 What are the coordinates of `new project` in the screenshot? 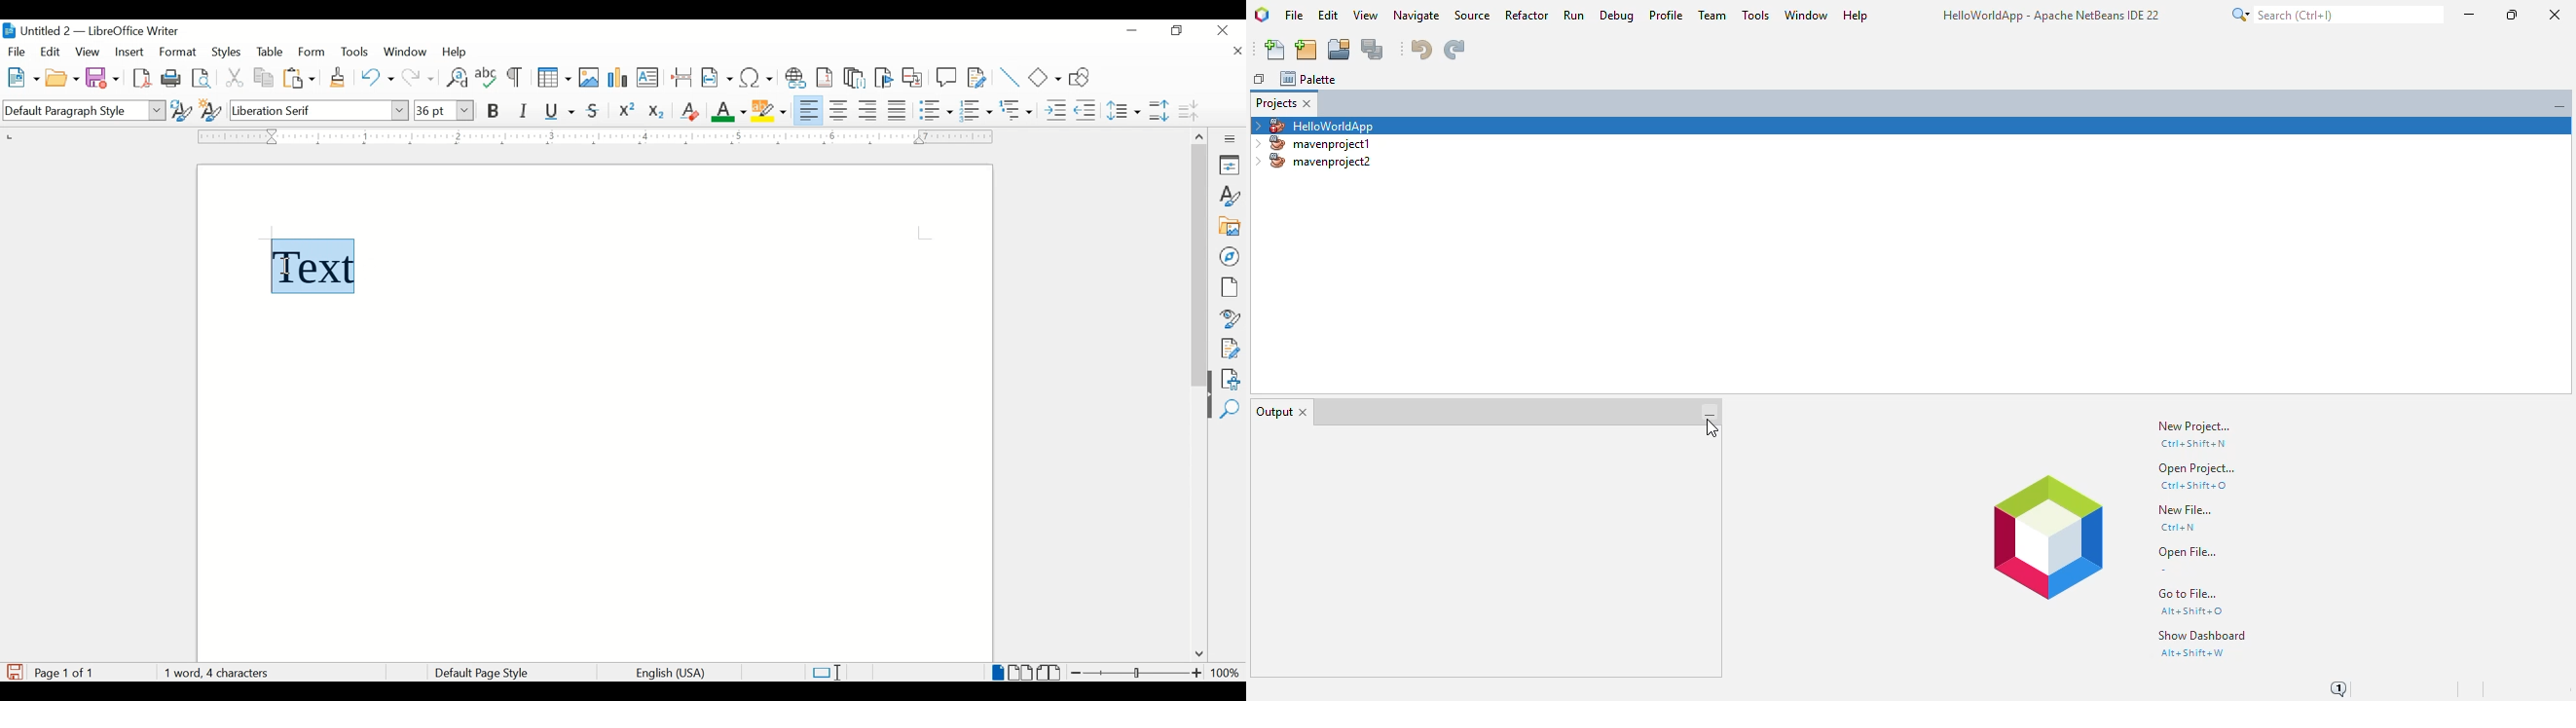 It's located at (1306, 50).